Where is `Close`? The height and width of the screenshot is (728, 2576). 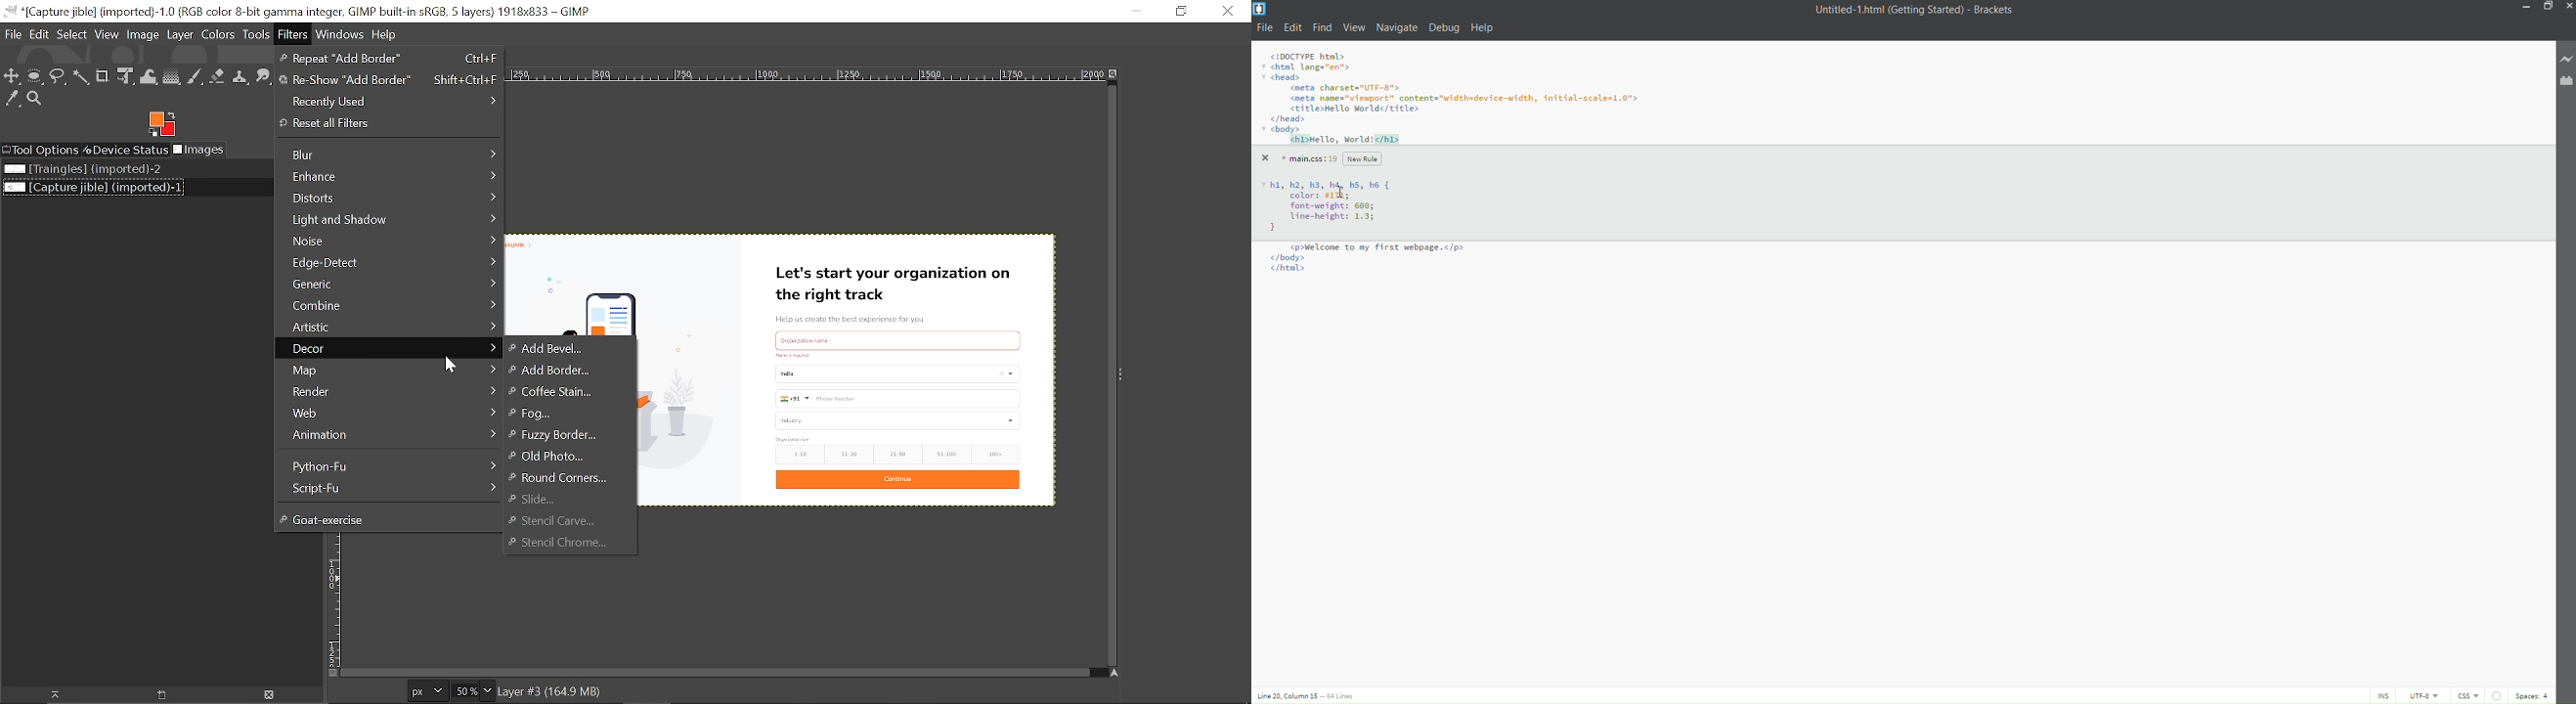
Close is located at coordinates (1229, 11).